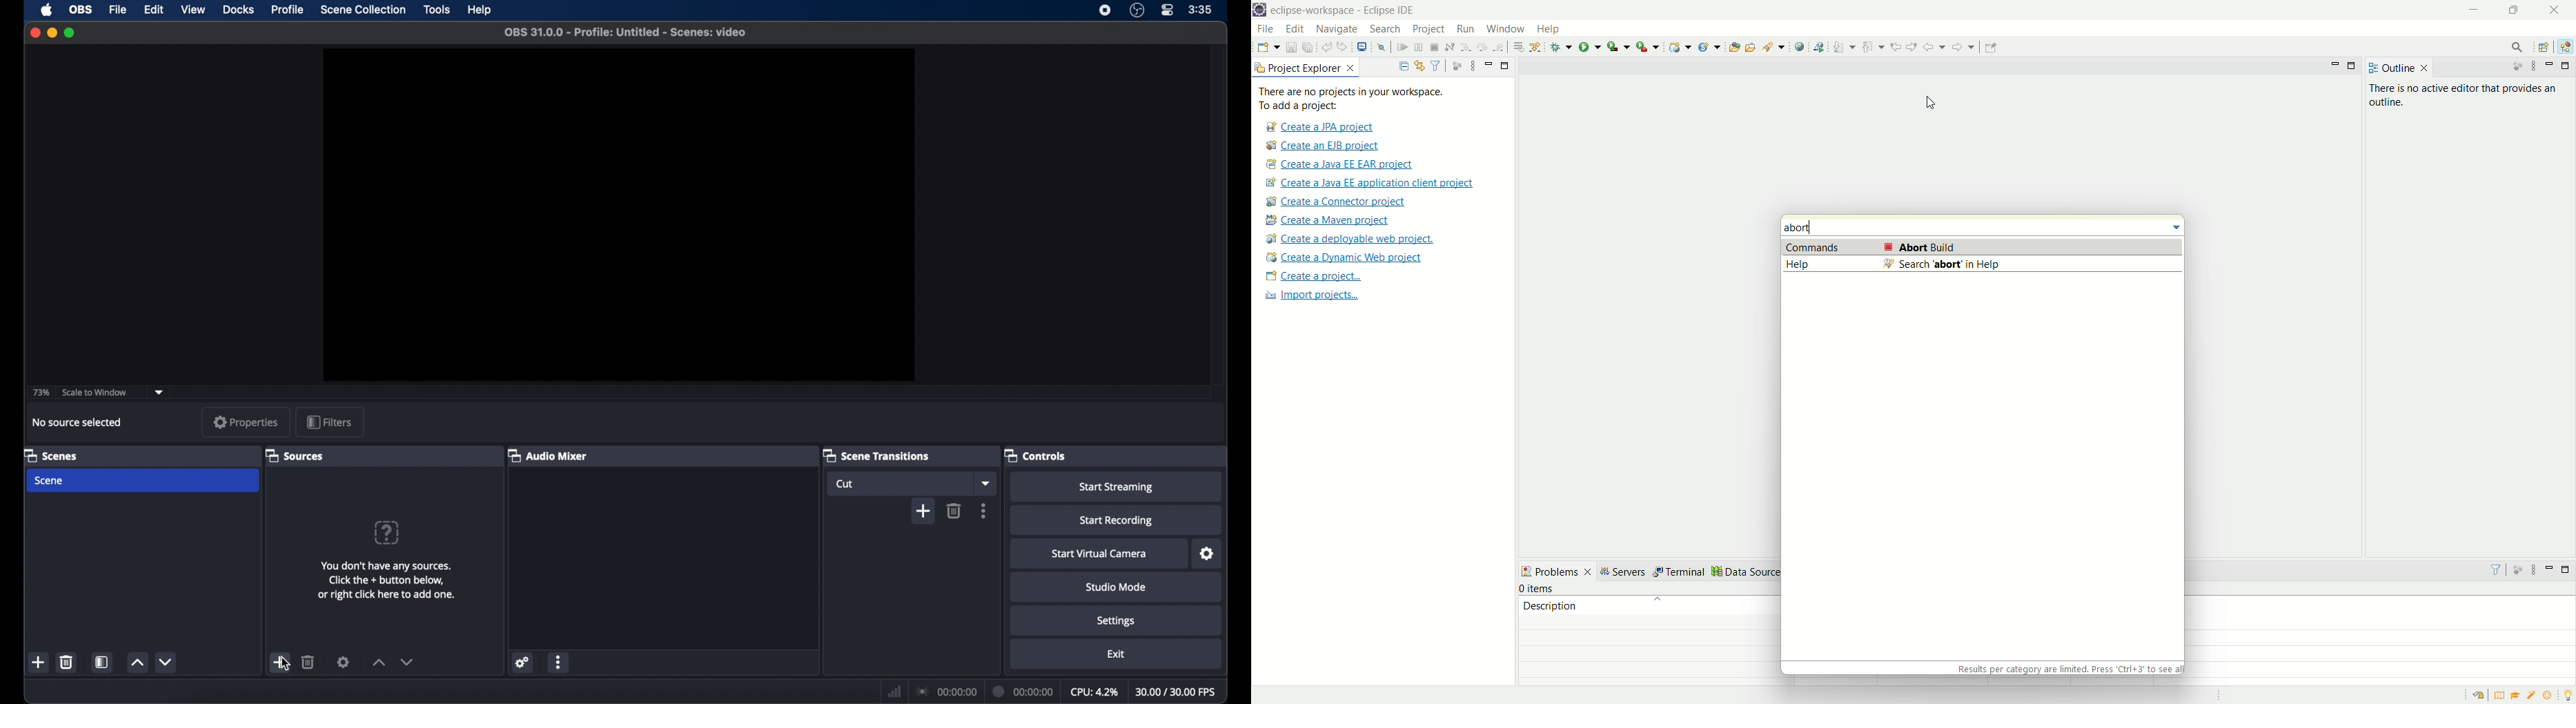  What do you see at coordinates (547, 455) in the screenshot?
I see `audio mixer` at bounding box center [547, 455].